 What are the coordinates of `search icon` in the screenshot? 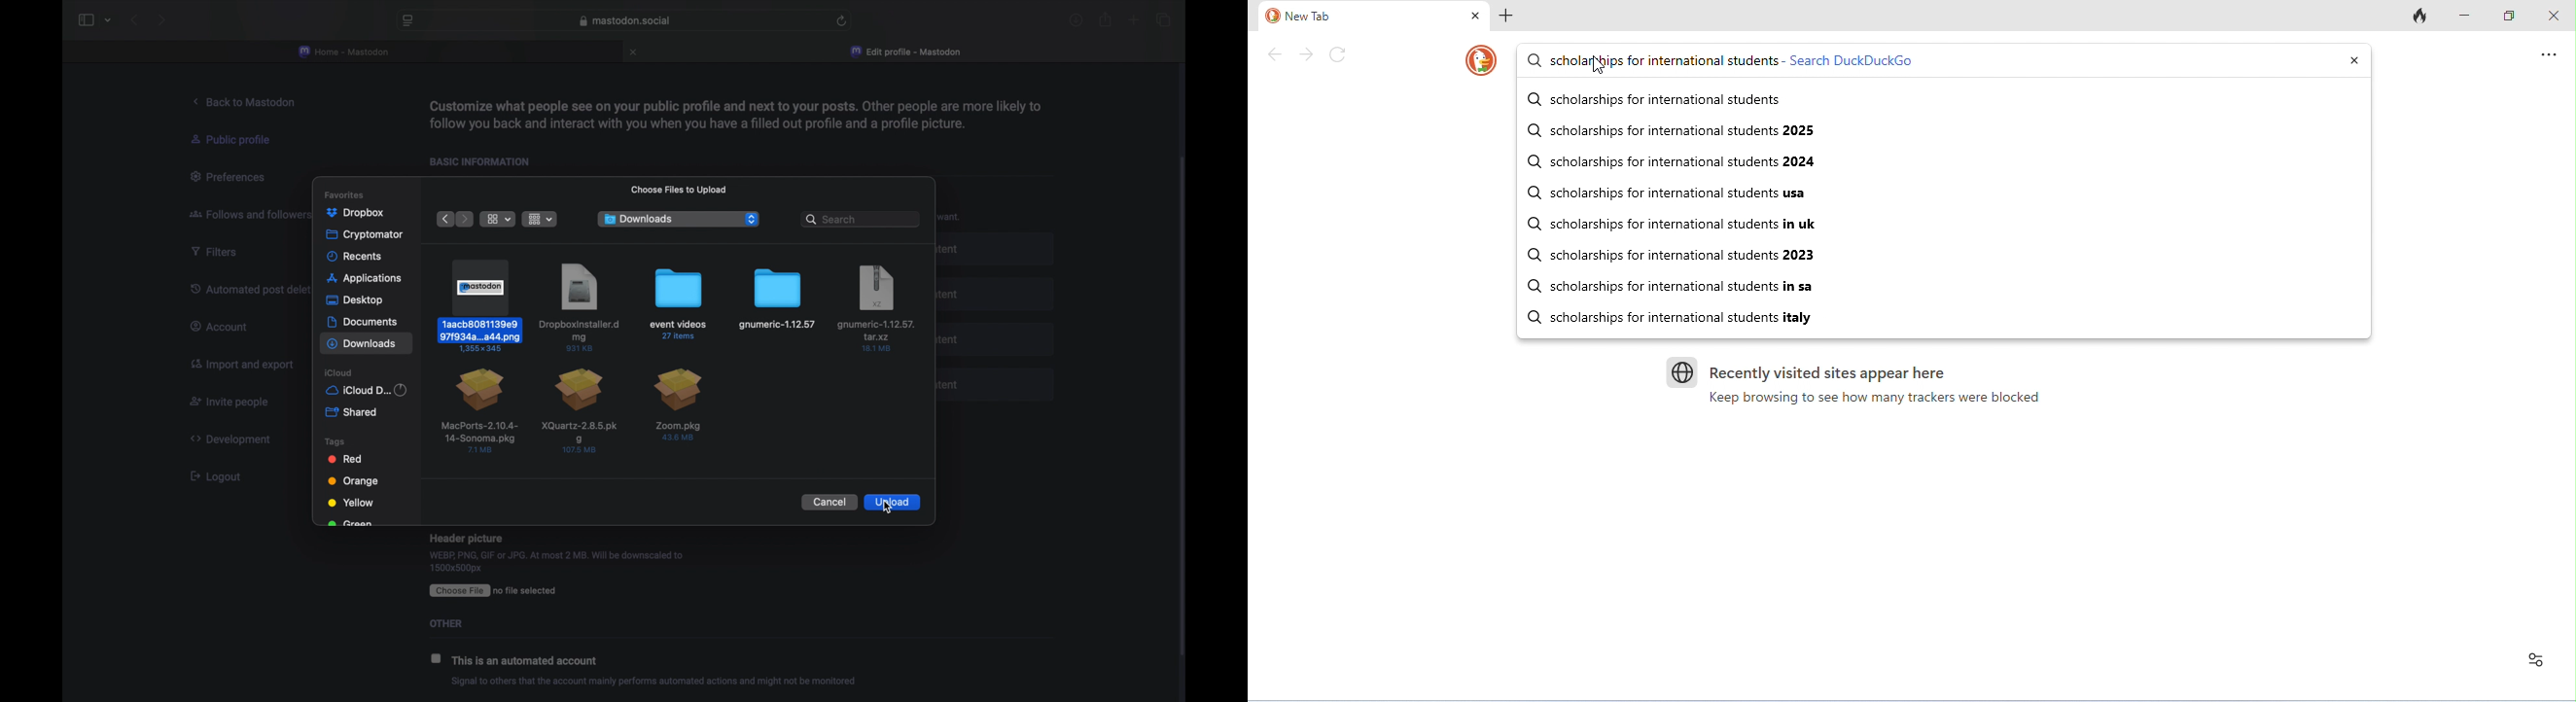 It's located at (1531, 193).